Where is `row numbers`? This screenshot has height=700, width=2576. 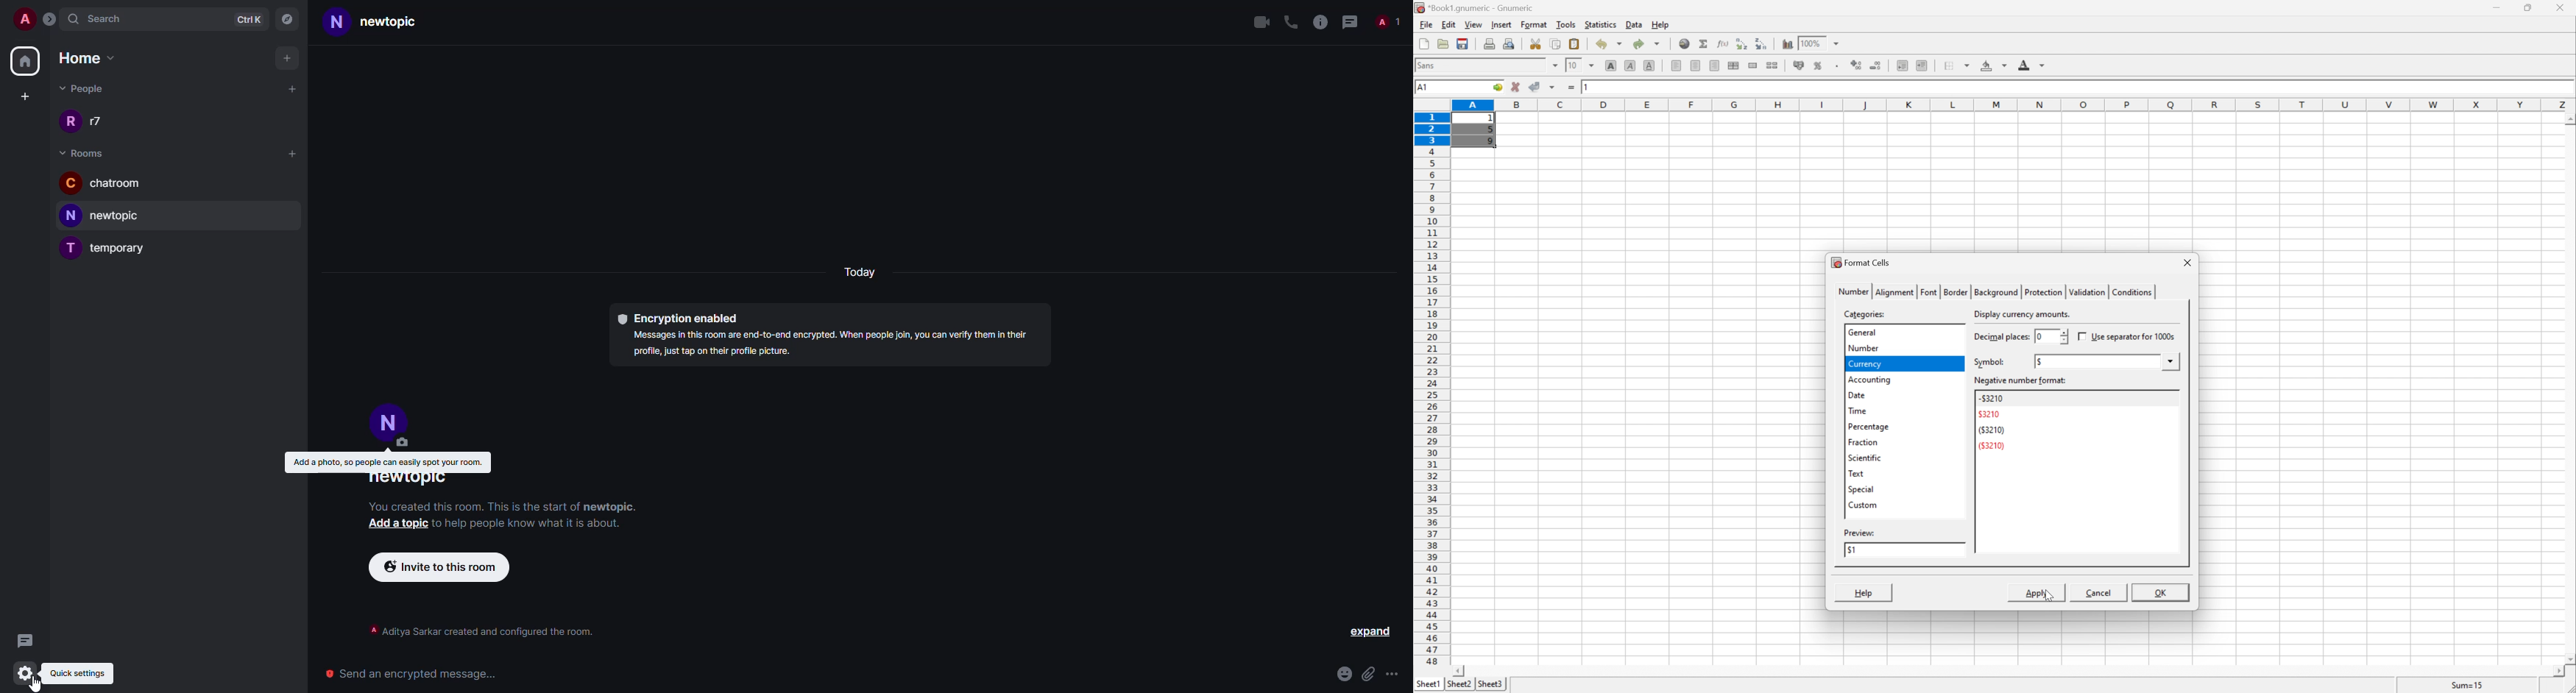
row numbers is located at coordinates (1431, 389).